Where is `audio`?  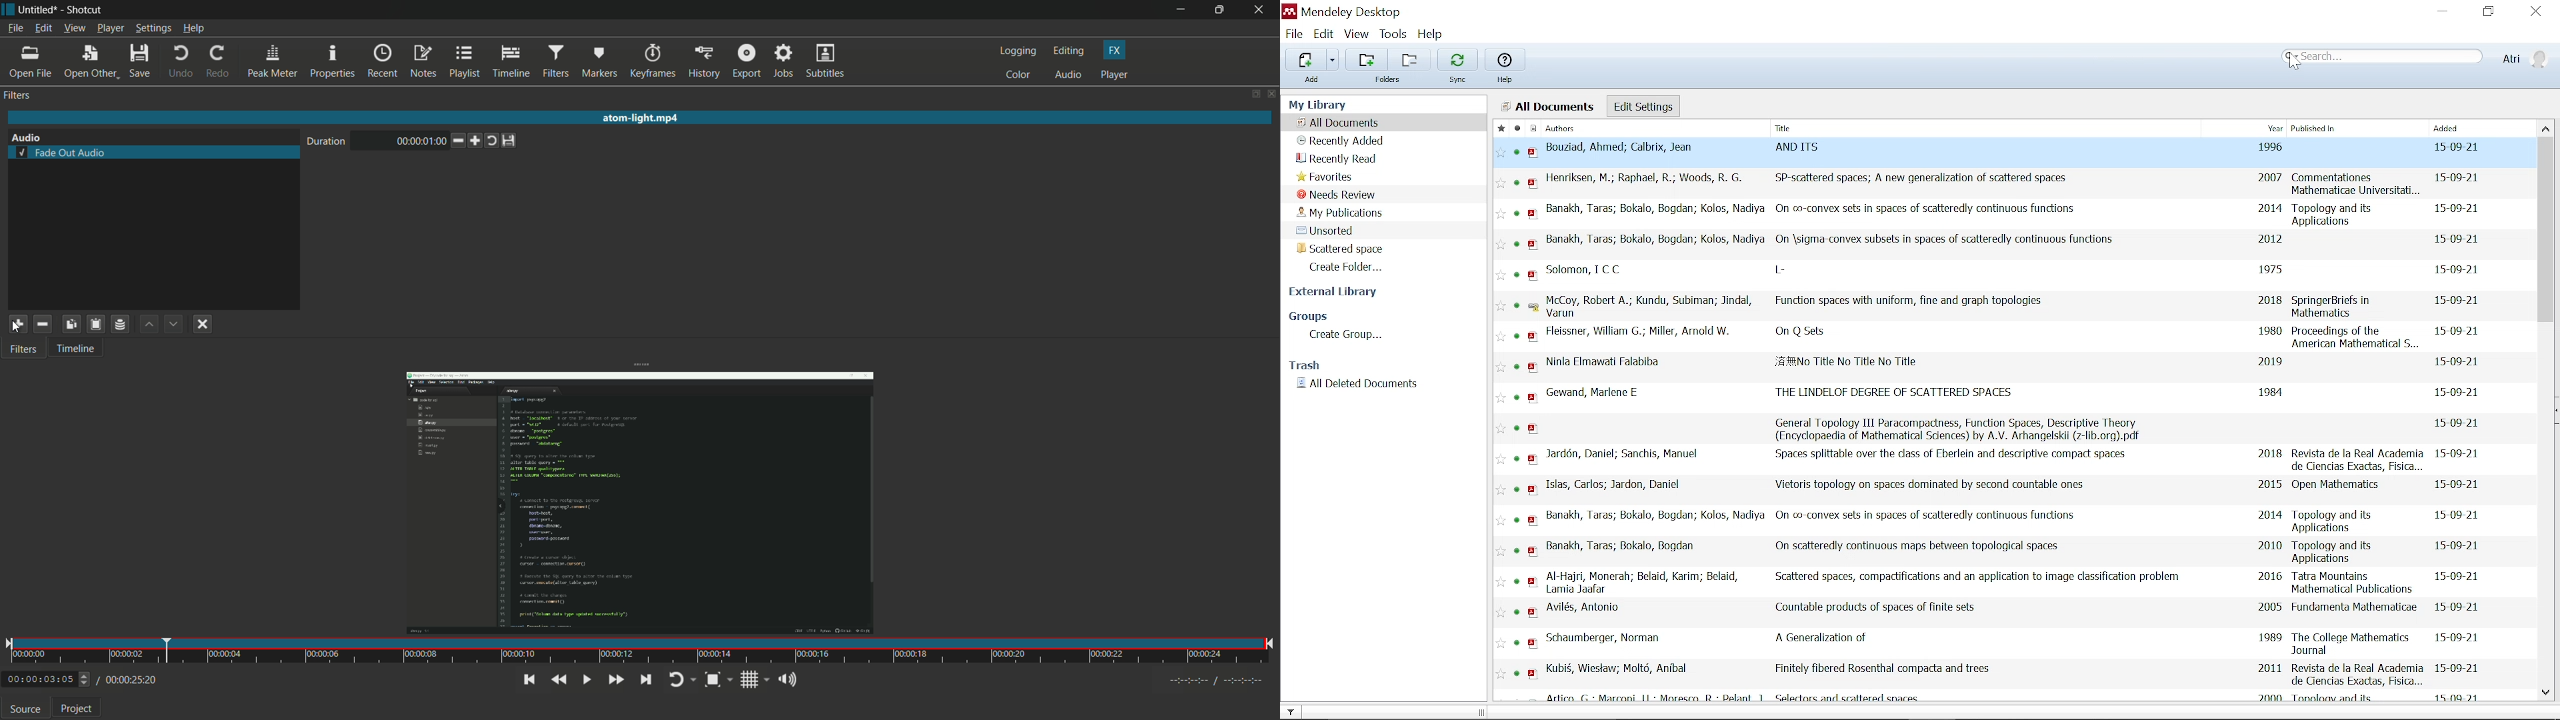
audio is located at coordinates (1068, 75).